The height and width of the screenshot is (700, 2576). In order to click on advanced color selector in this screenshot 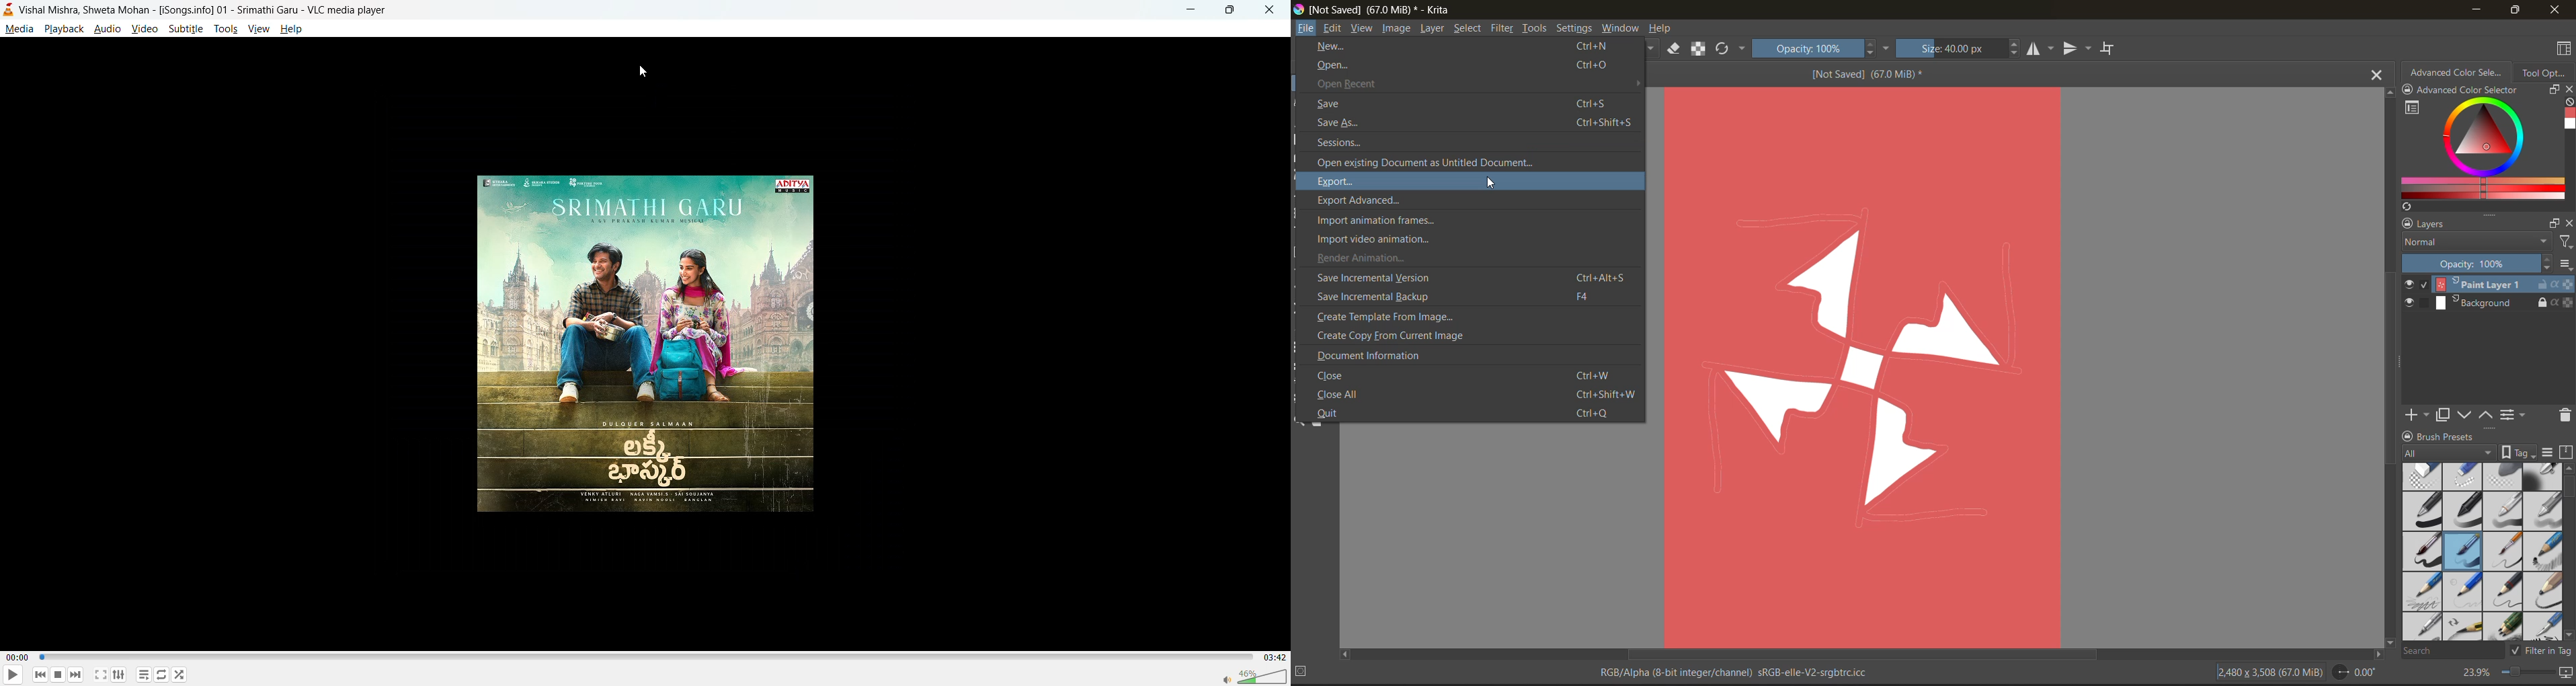, I will do `click(2483, 149)`.